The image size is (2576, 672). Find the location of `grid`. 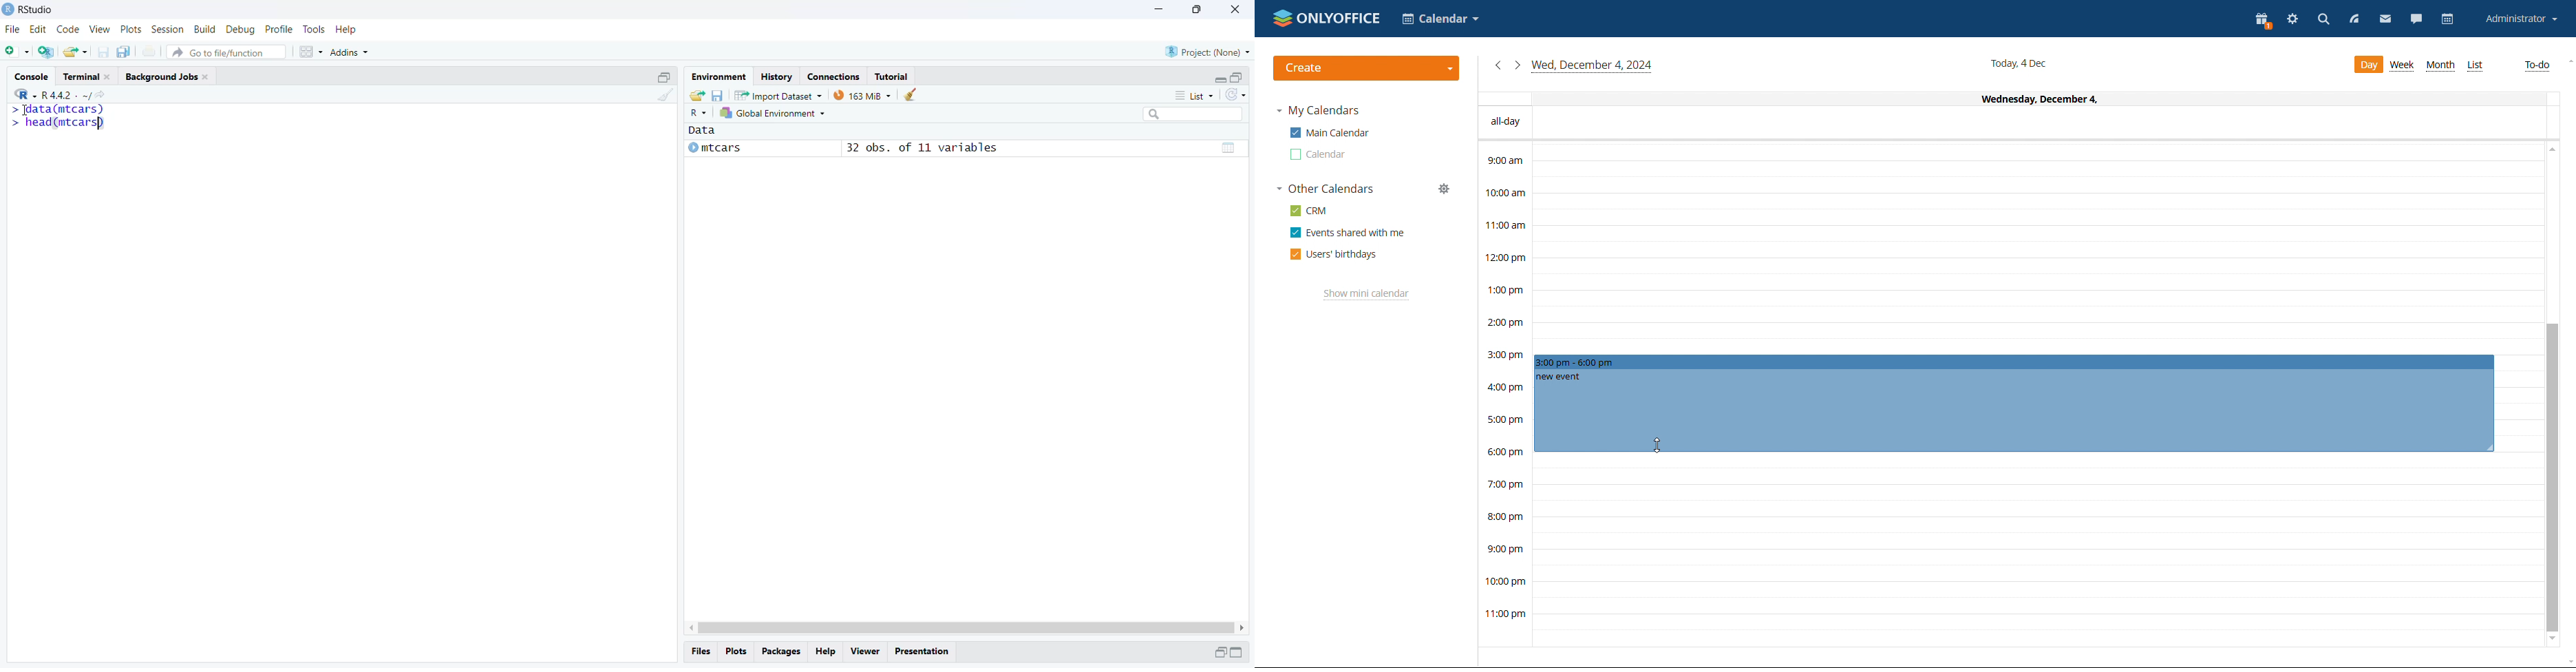

grid is located at coordinates (312, 51).